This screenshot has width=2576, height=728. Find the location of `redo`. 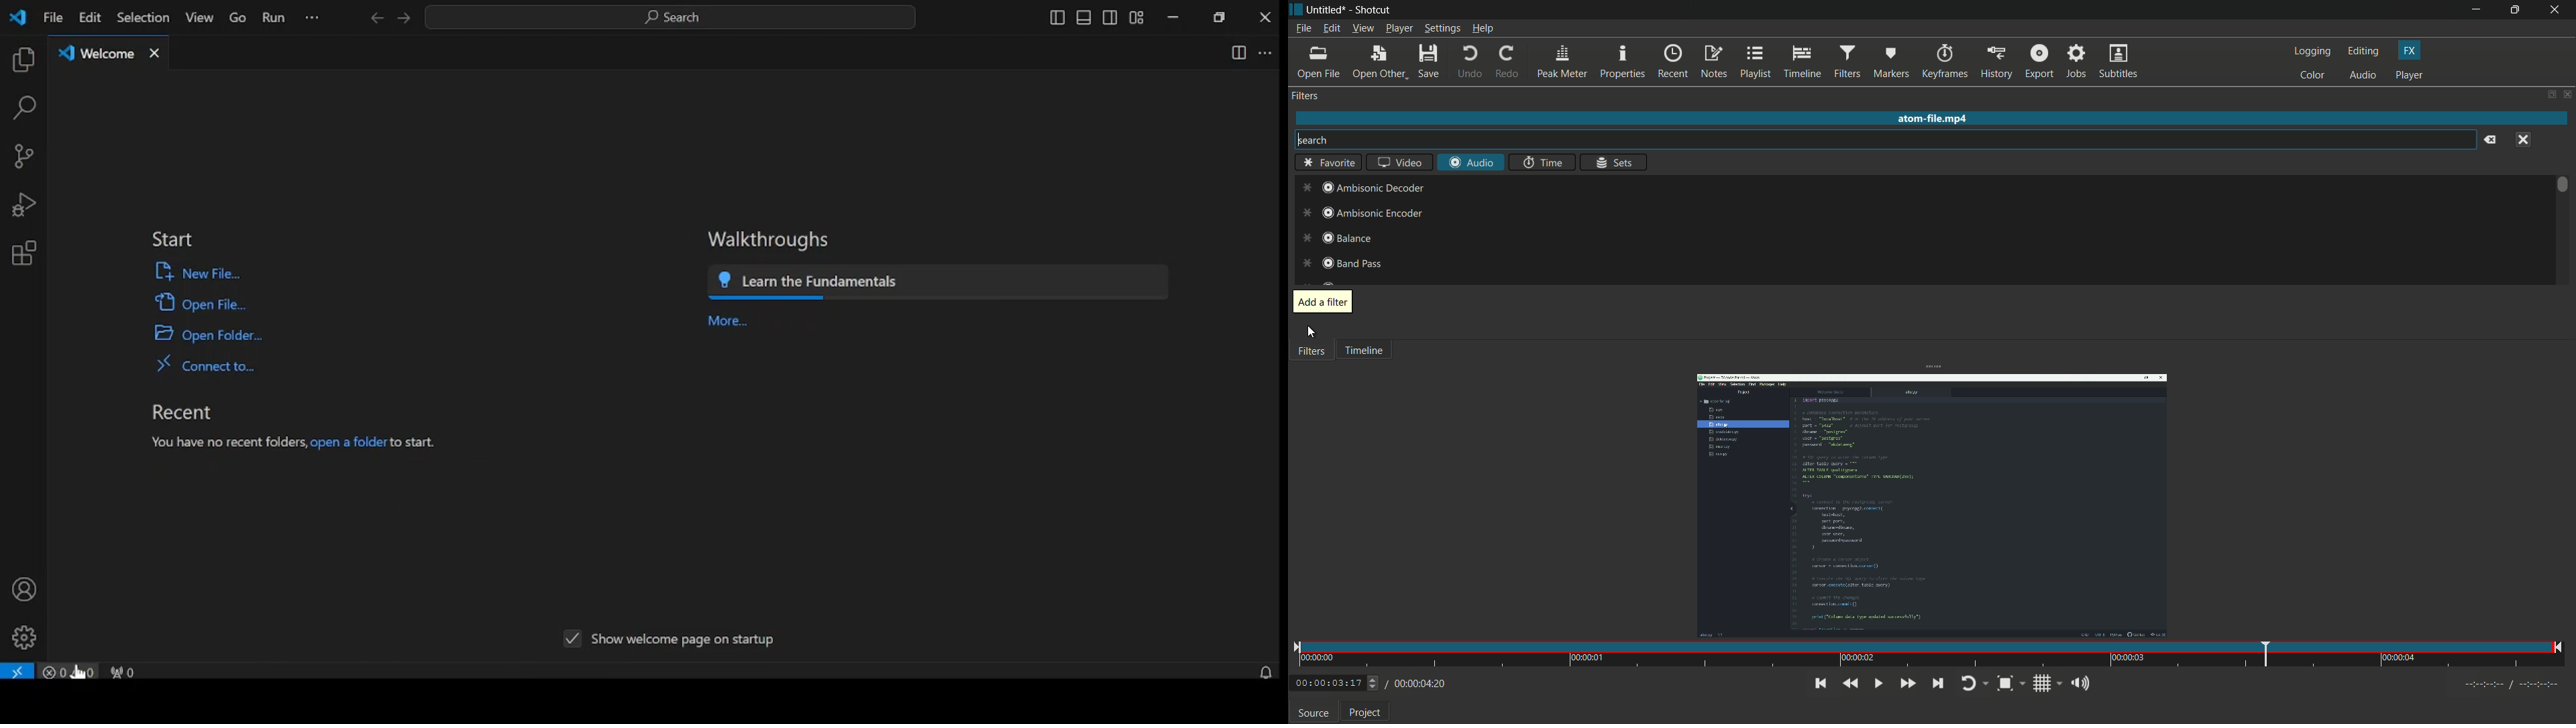

redo is located at coordinates (1508, 60).